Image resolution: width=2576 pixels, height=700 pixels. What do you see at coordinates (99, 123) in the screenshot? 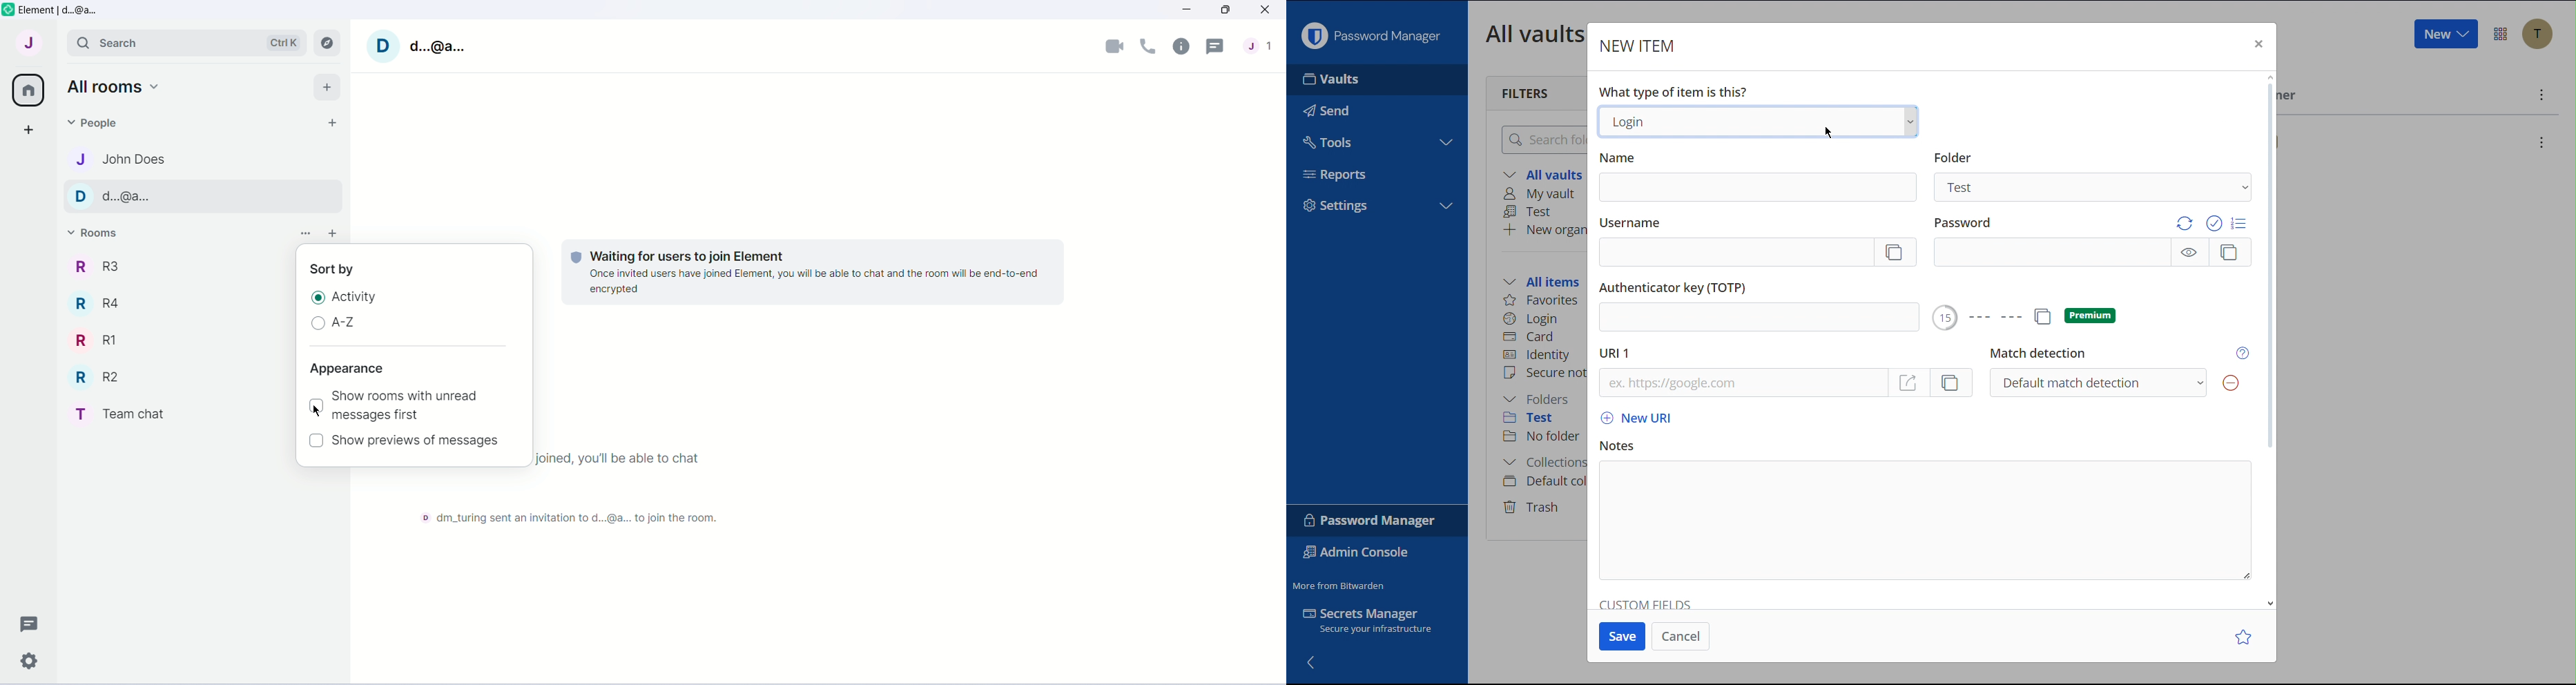
I see `People` at bounding box center [99, 123].